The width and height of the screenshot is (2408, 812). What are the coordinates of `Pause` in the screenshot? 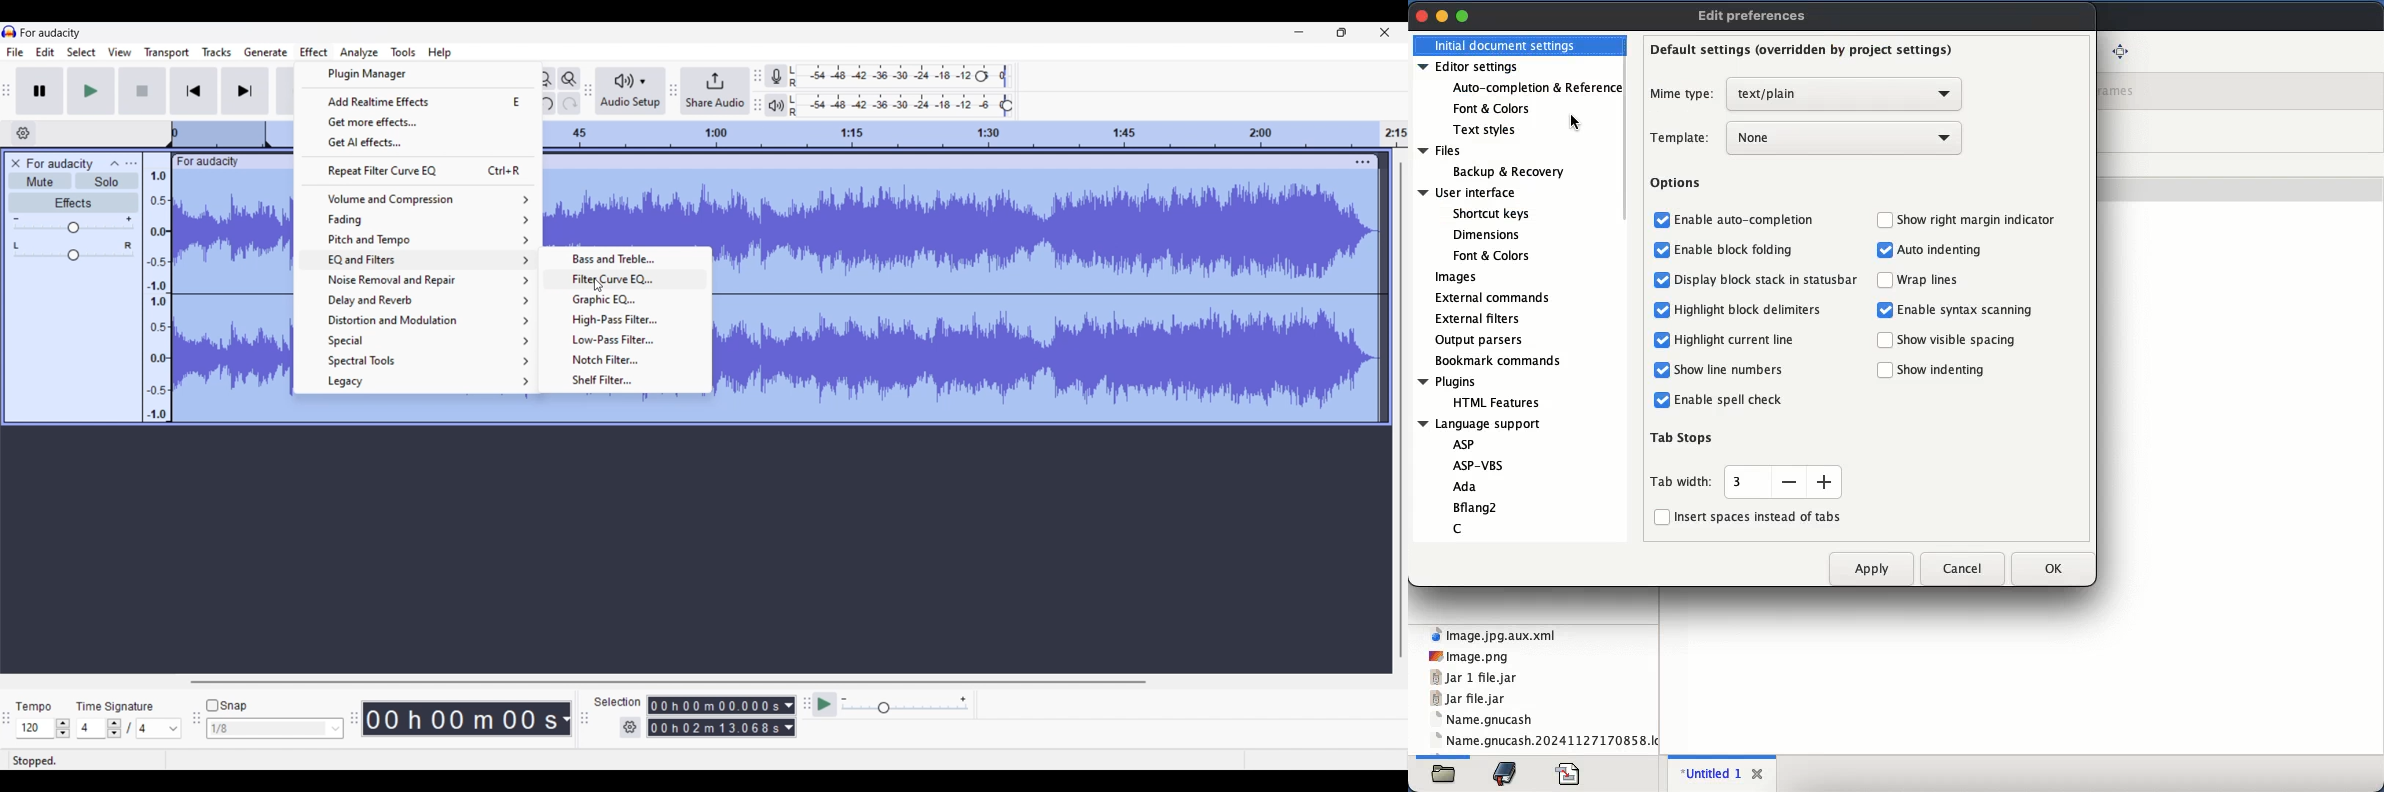 It's located at (40, 90).